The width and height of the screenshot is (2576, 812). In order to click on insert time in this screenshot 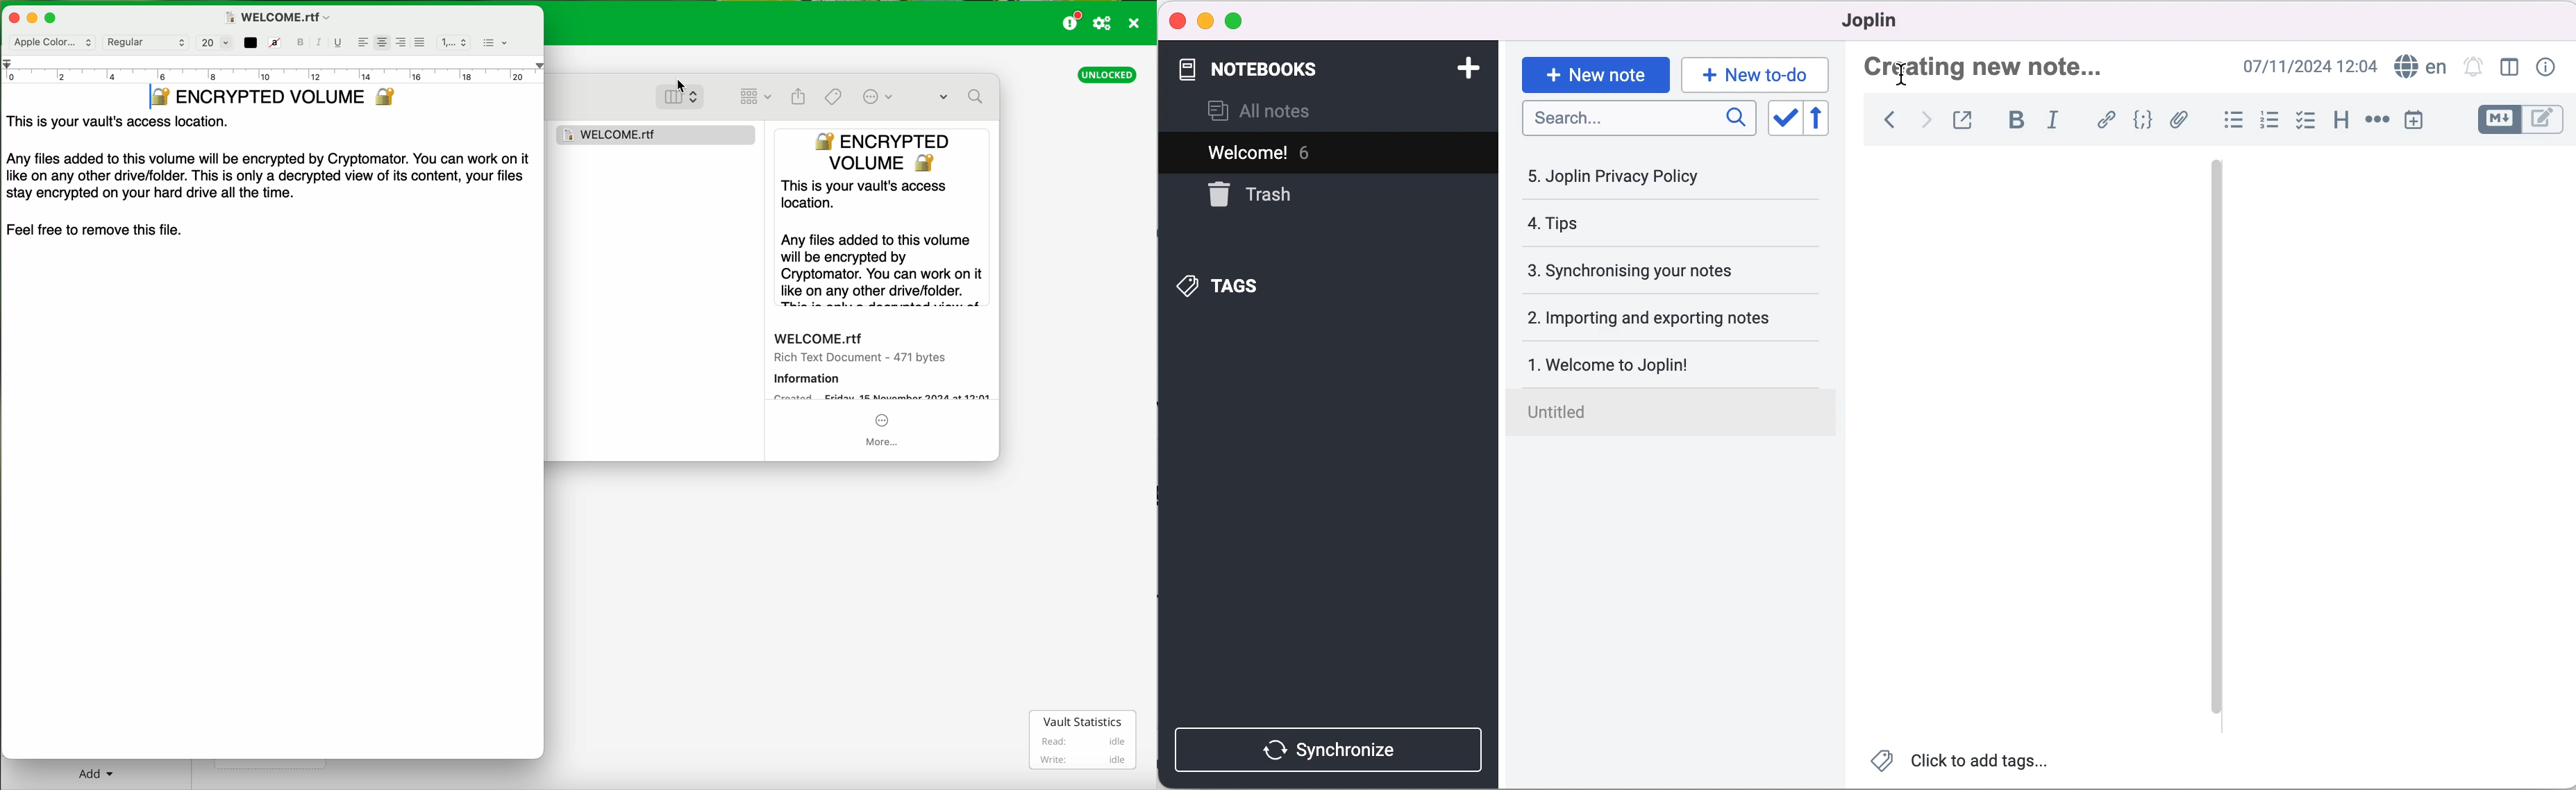, I will do `click(2413, 122)`.